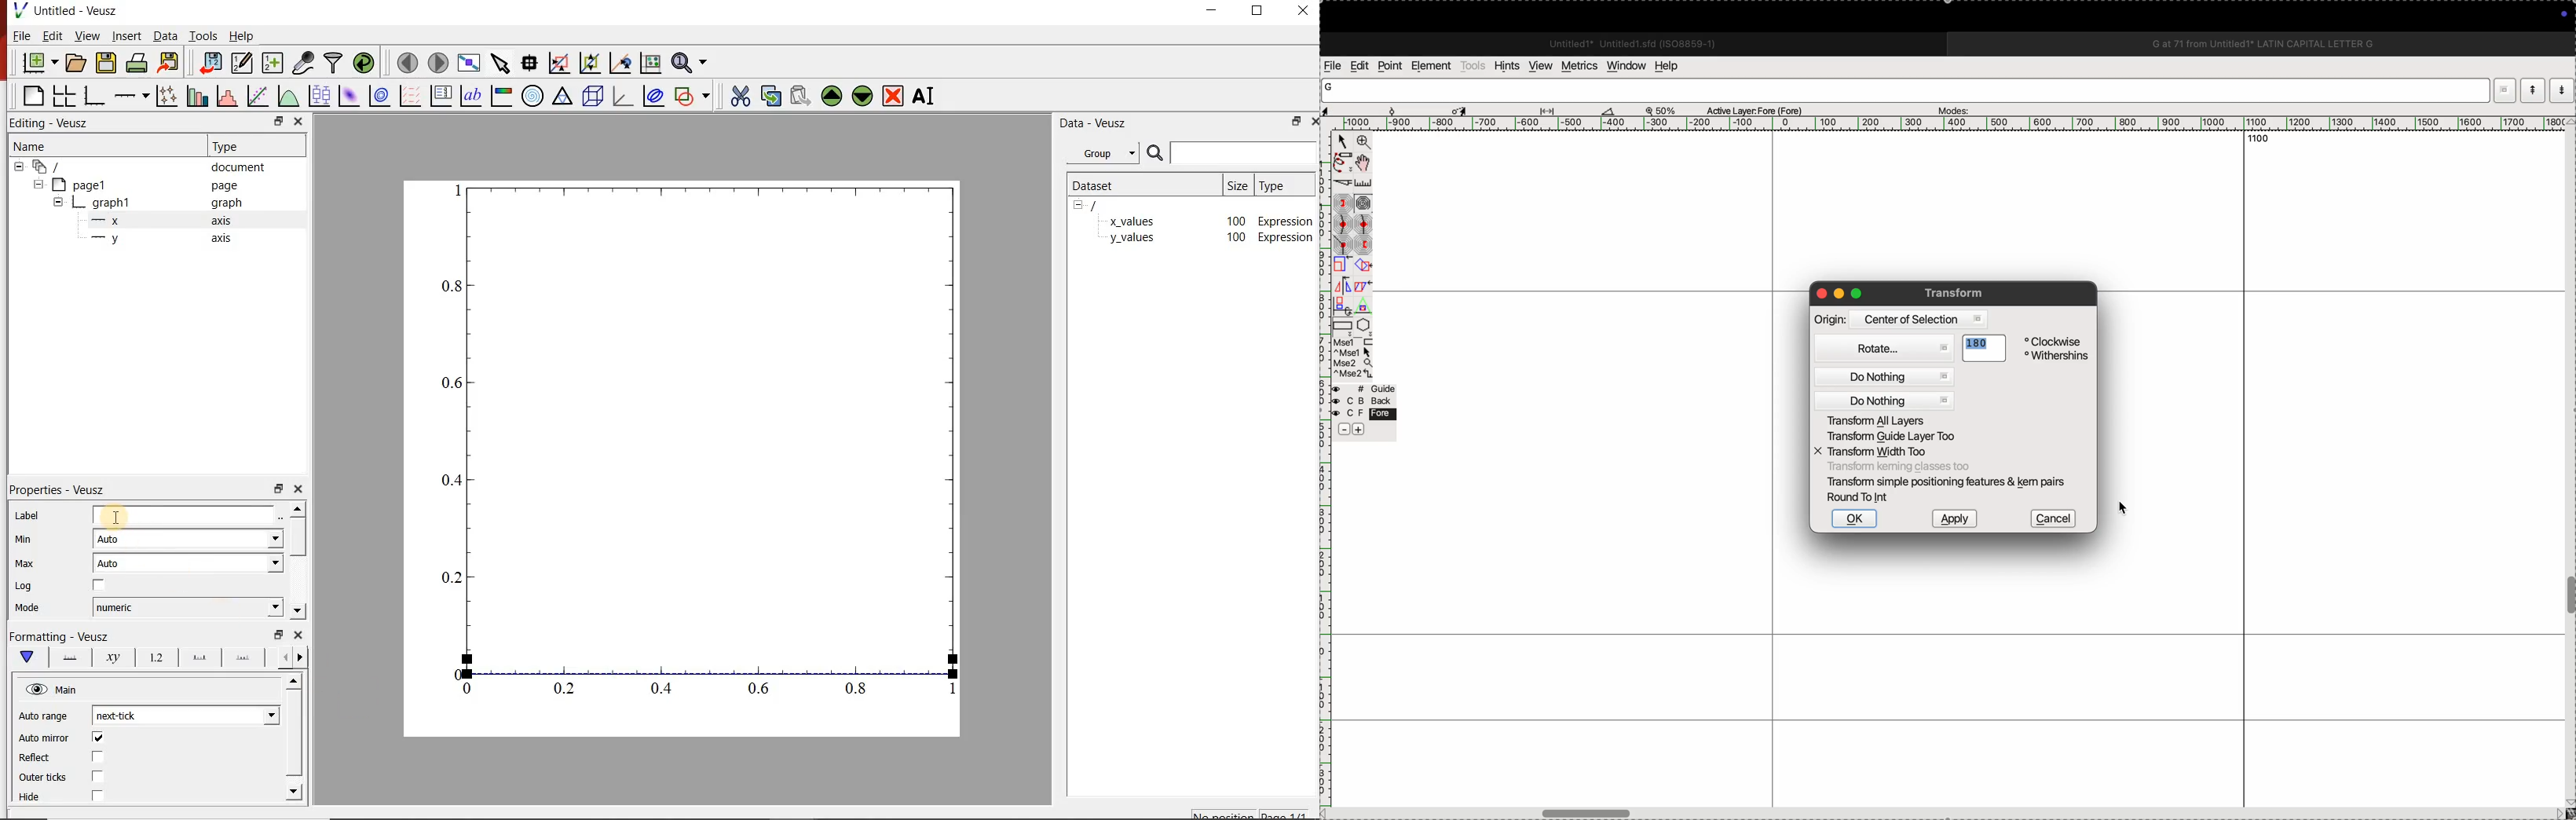 The width and height of the screenshot is (2576, 840). I want to click on corner, so click(1344, 244).